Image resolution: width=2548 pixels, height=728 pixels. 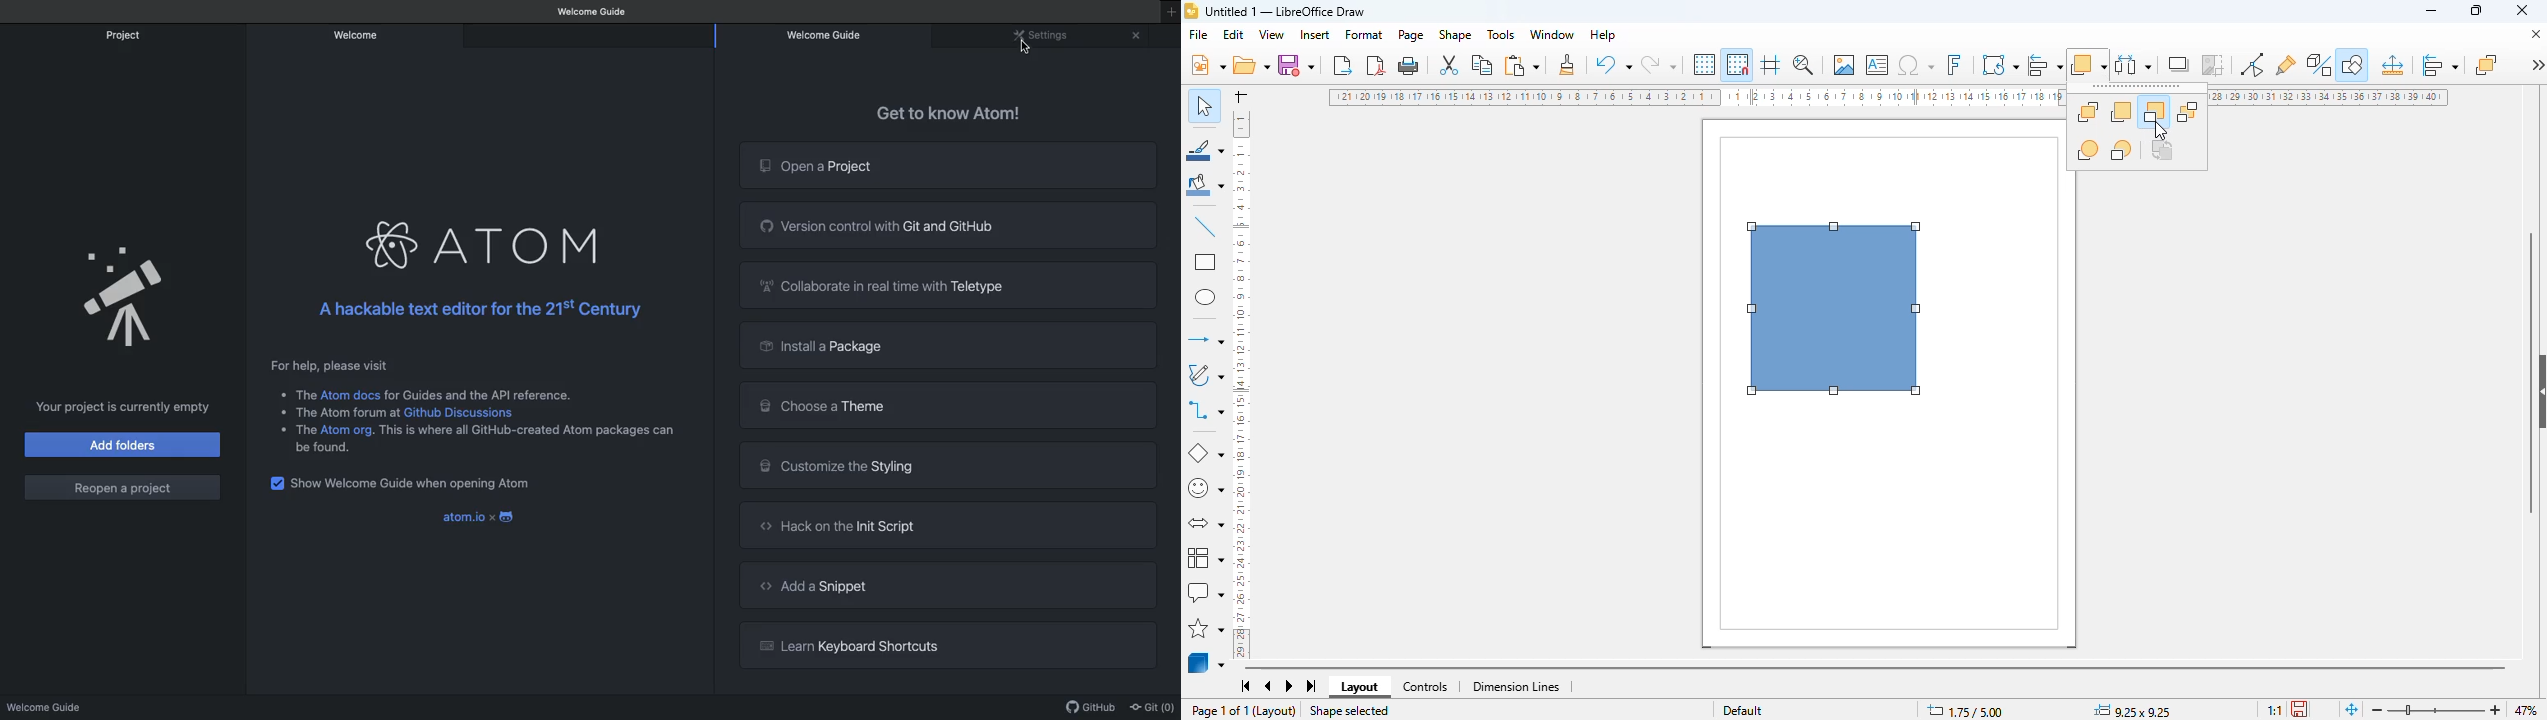 I want to click on select at least three objects to distribute, so click(x=2134, y=64).